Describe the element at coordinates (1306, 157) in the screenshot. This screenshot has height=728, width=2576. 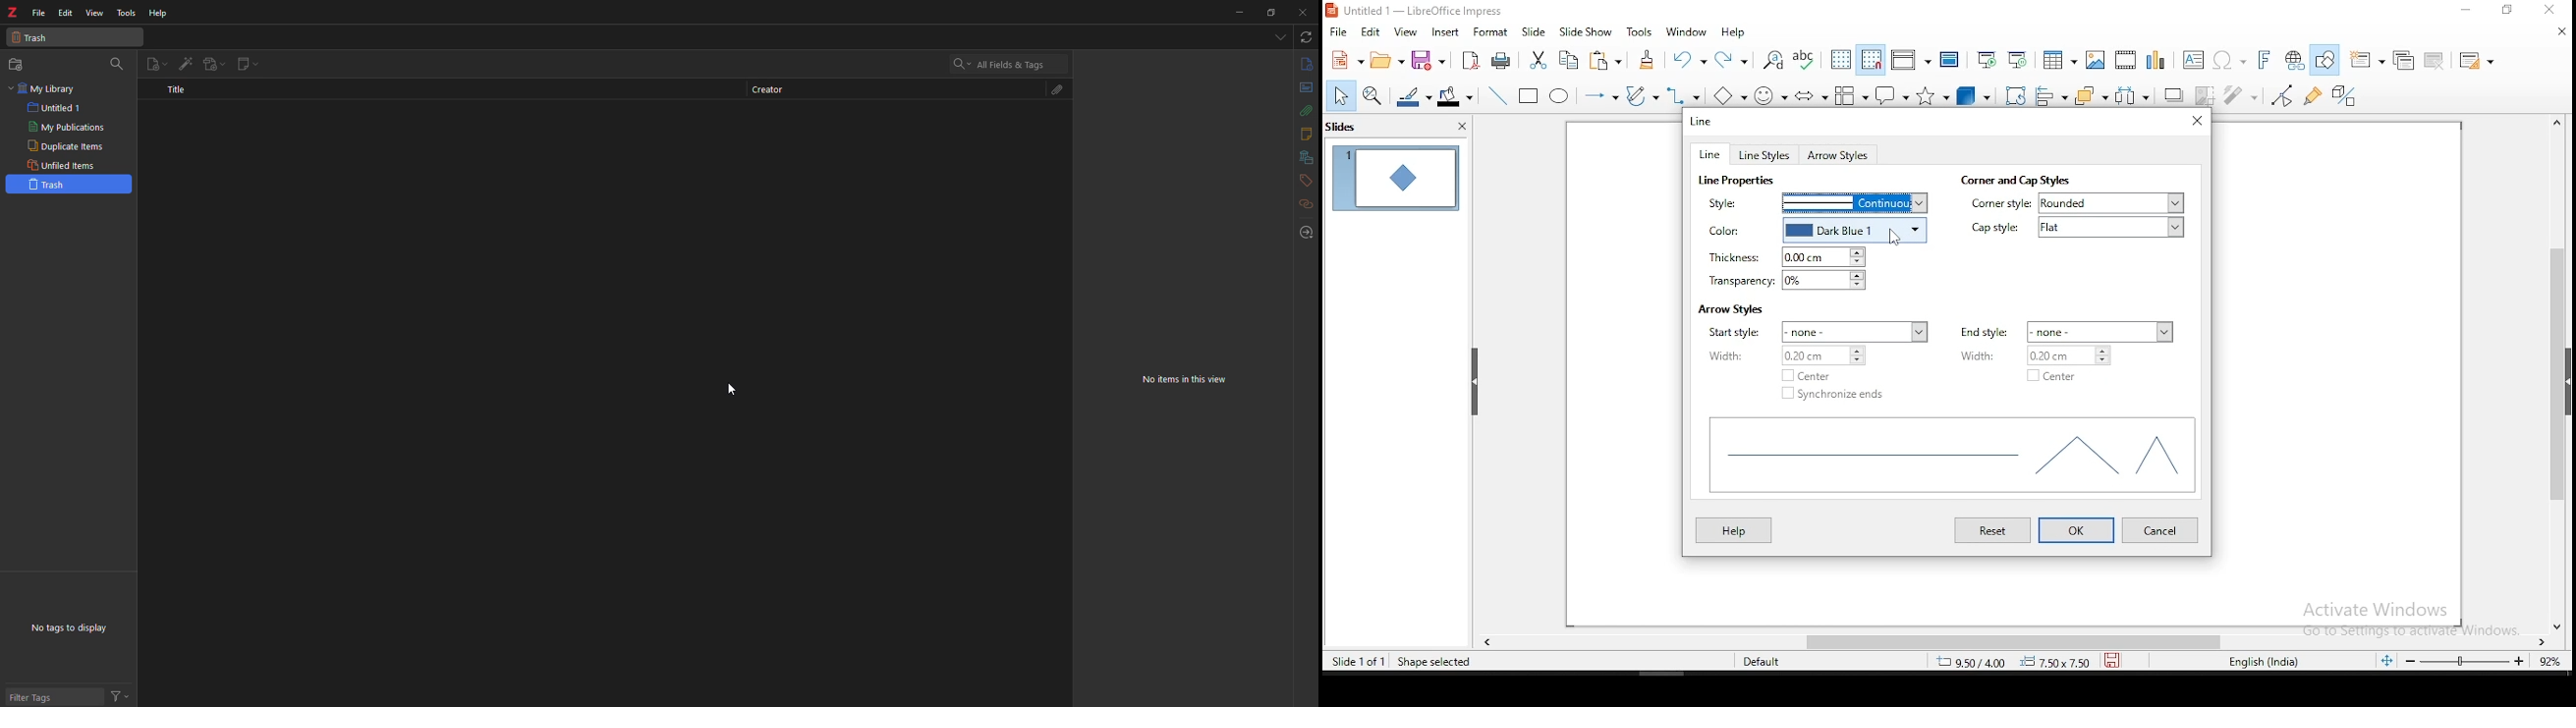
I see `library` at that location.